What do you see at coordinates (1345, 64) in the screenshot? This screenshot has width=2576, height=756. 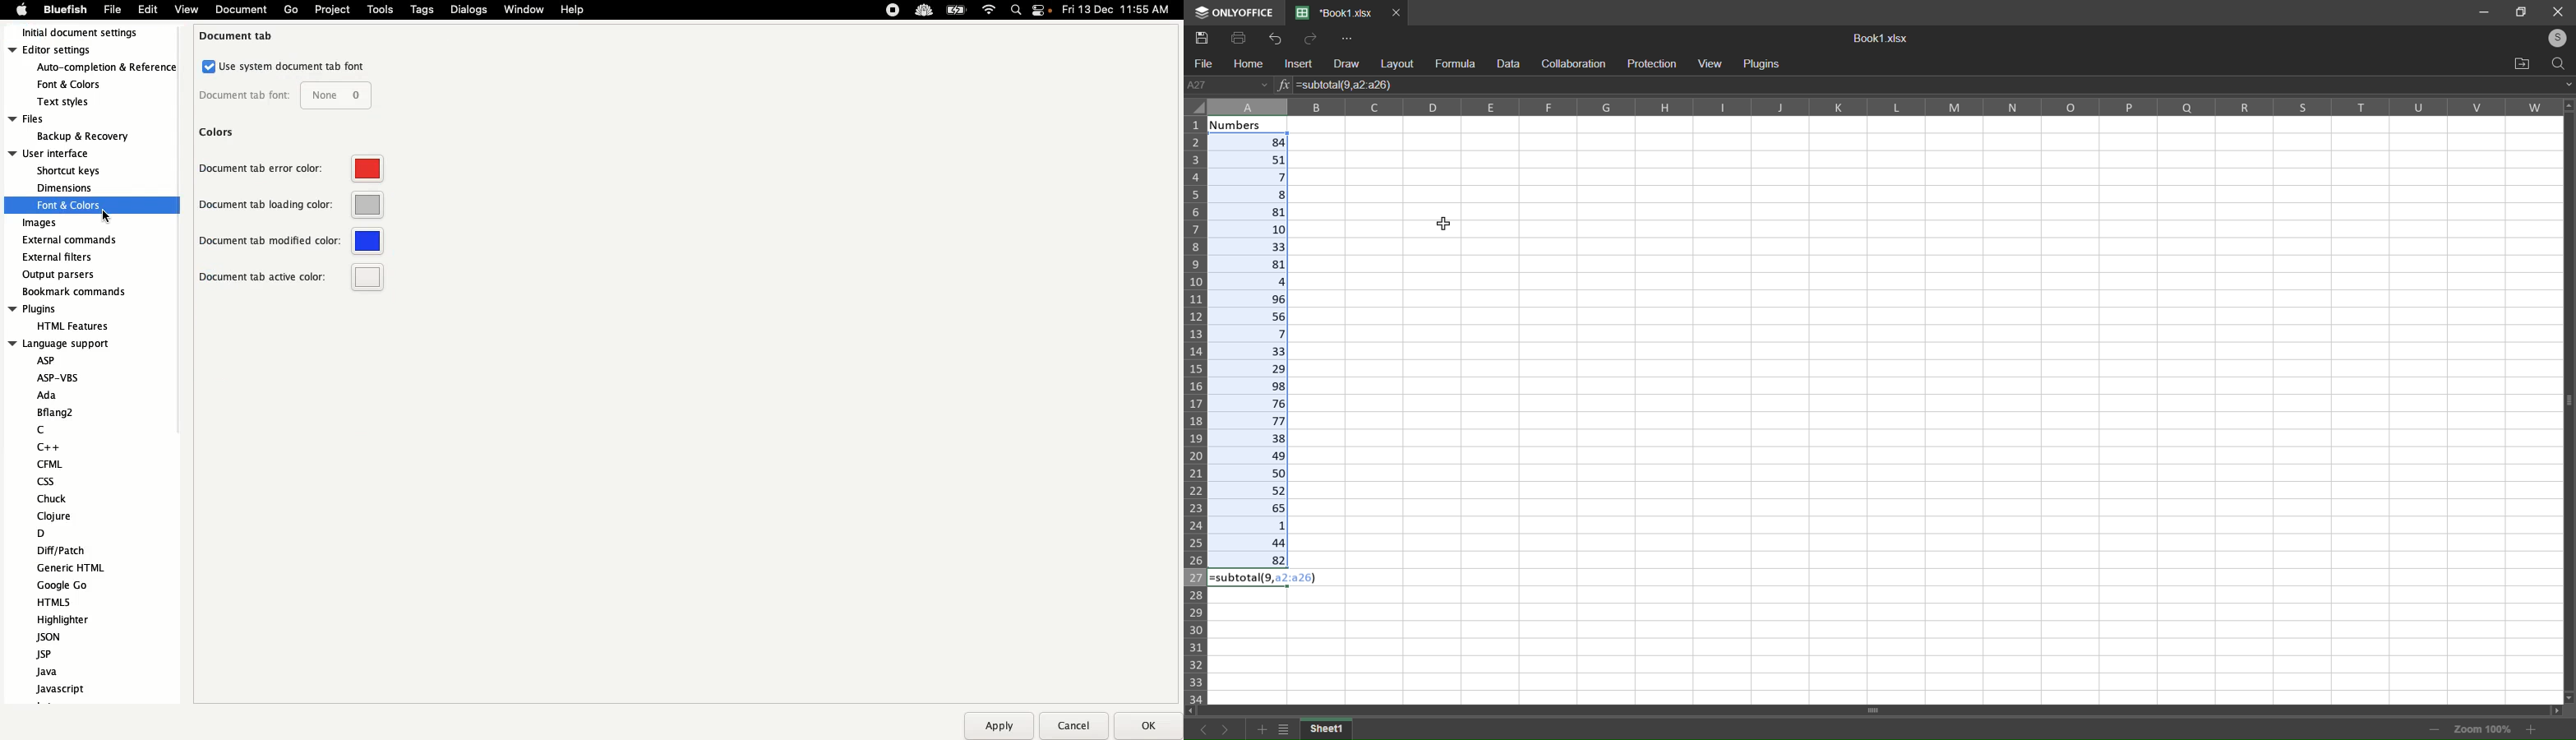 I see `draw` at bounding box center [1345, 64].